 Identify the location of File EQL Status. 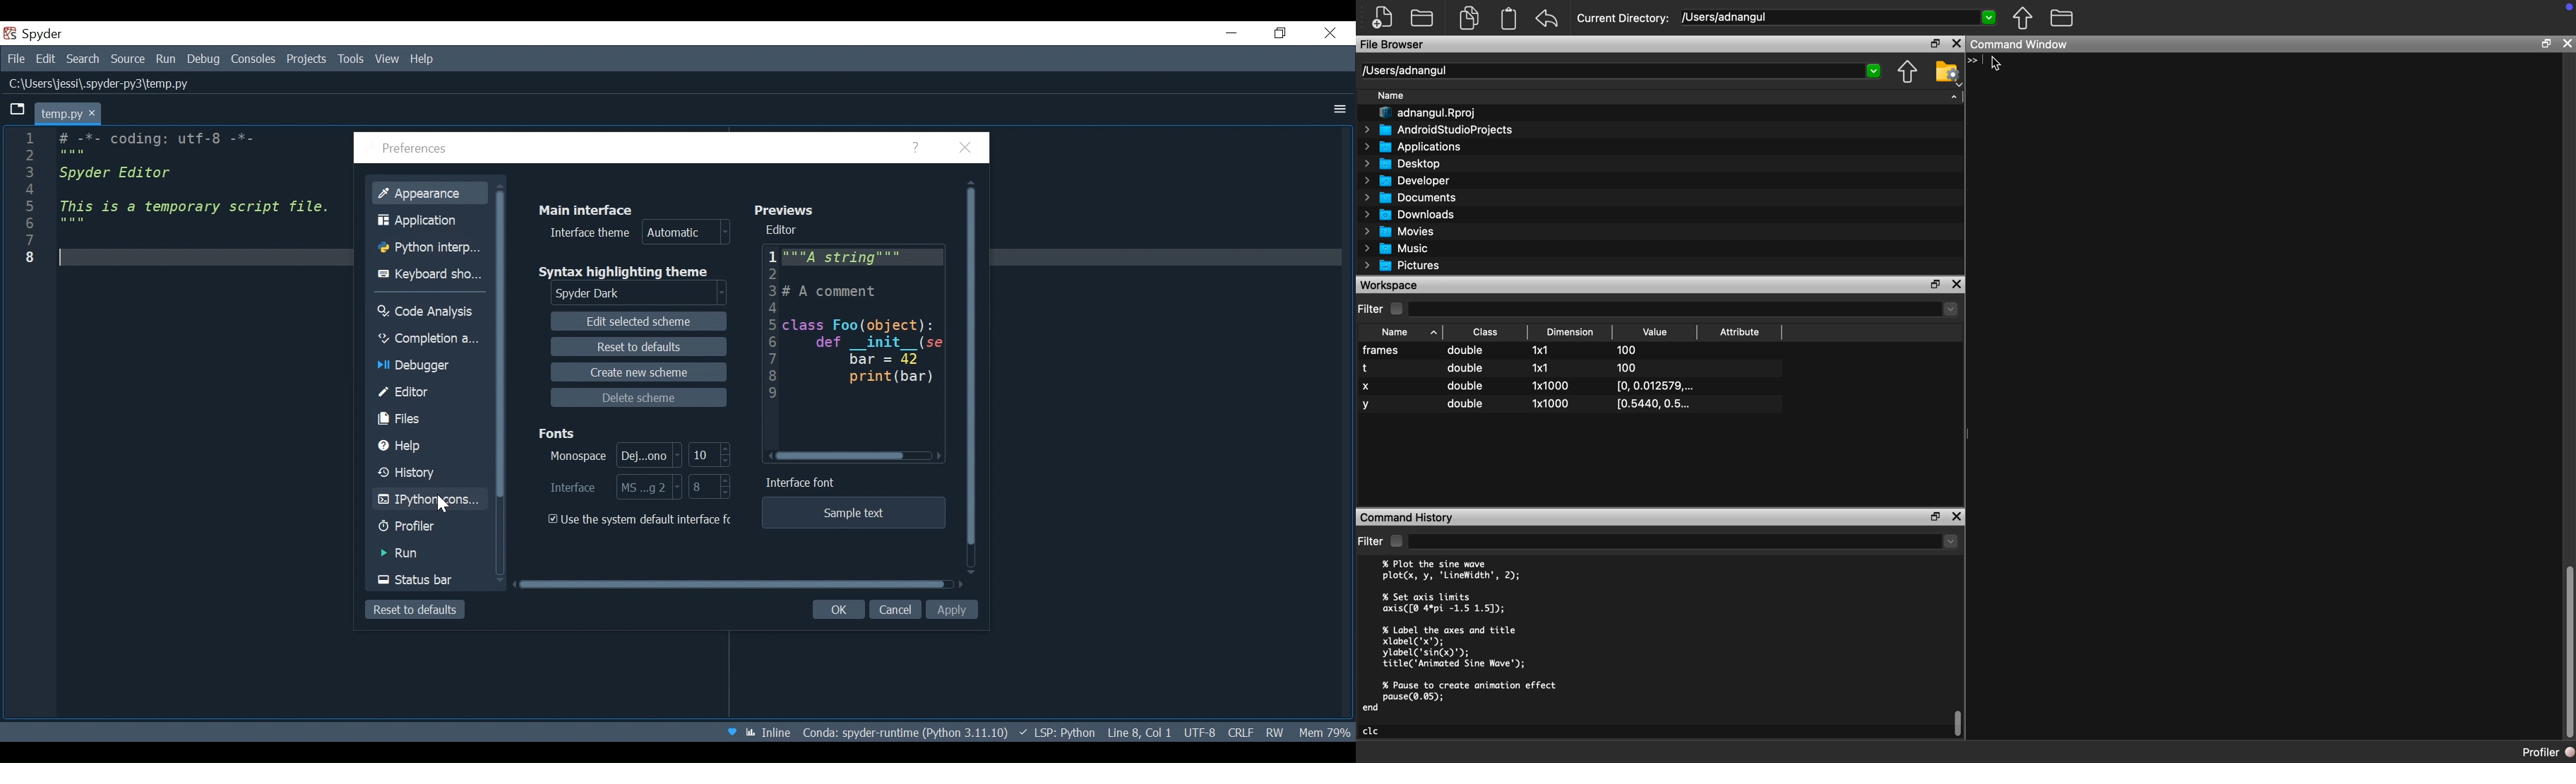
(1241, 733).